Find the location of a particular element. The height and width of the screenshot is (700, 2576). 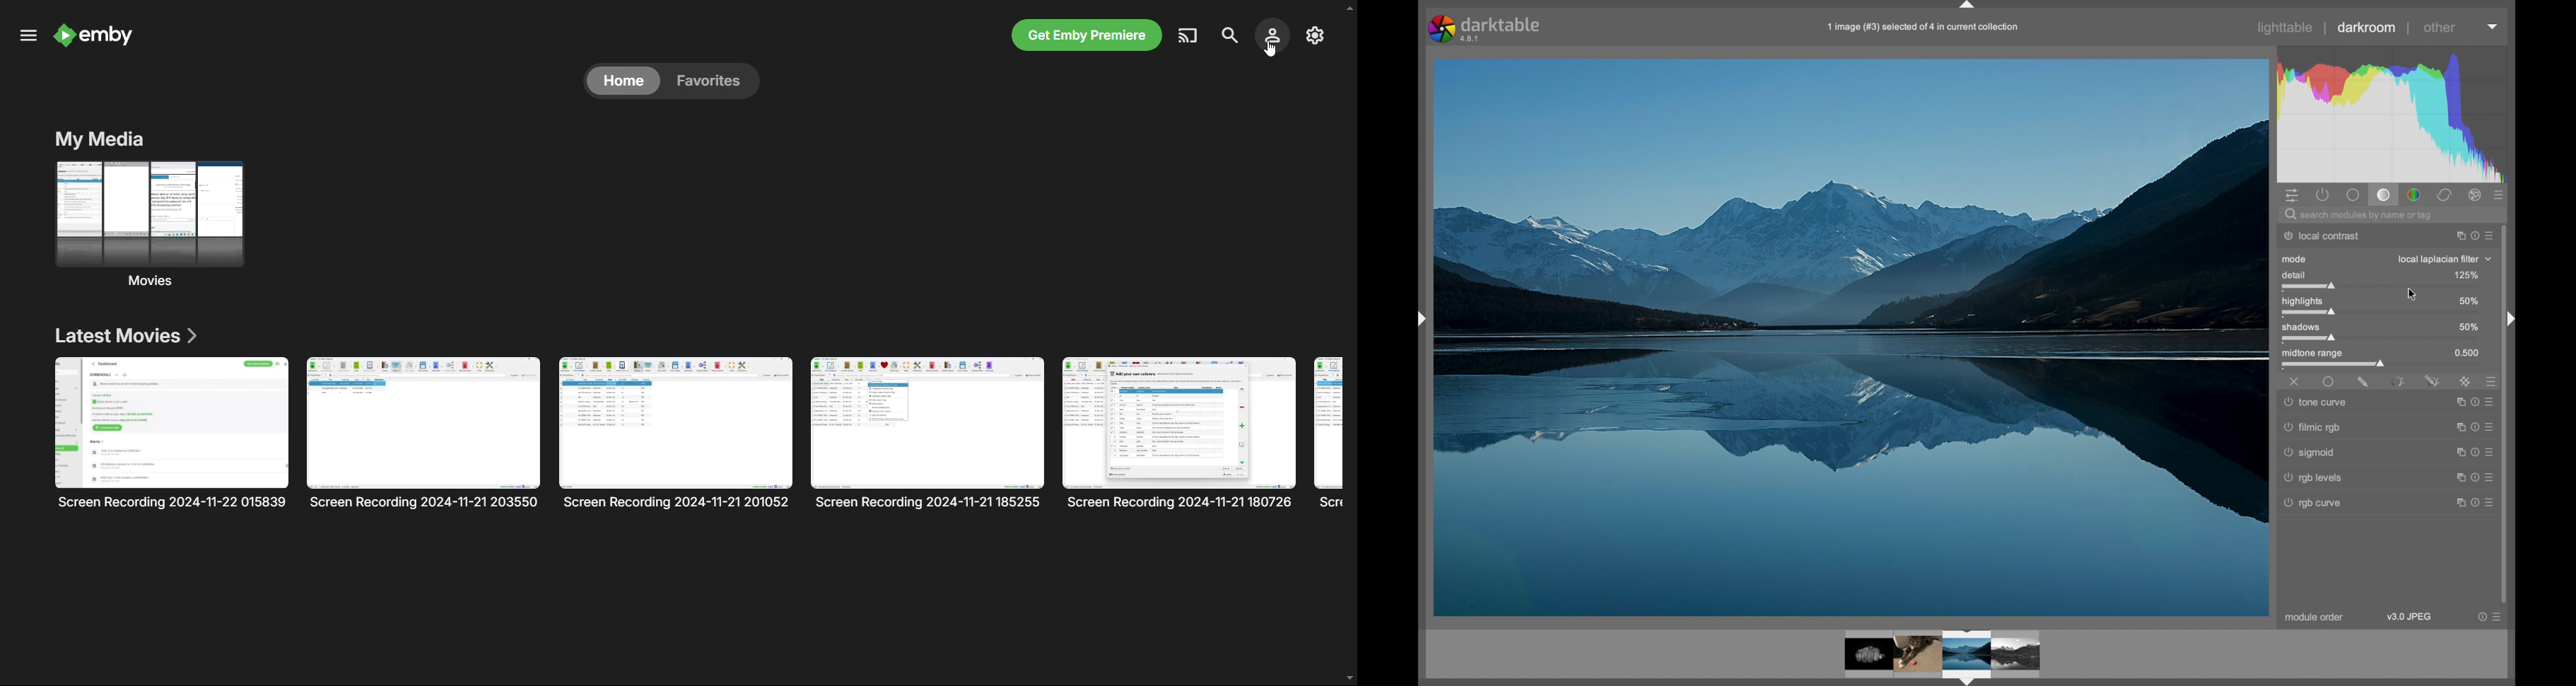

50% is located at coordinates (2469, 328).